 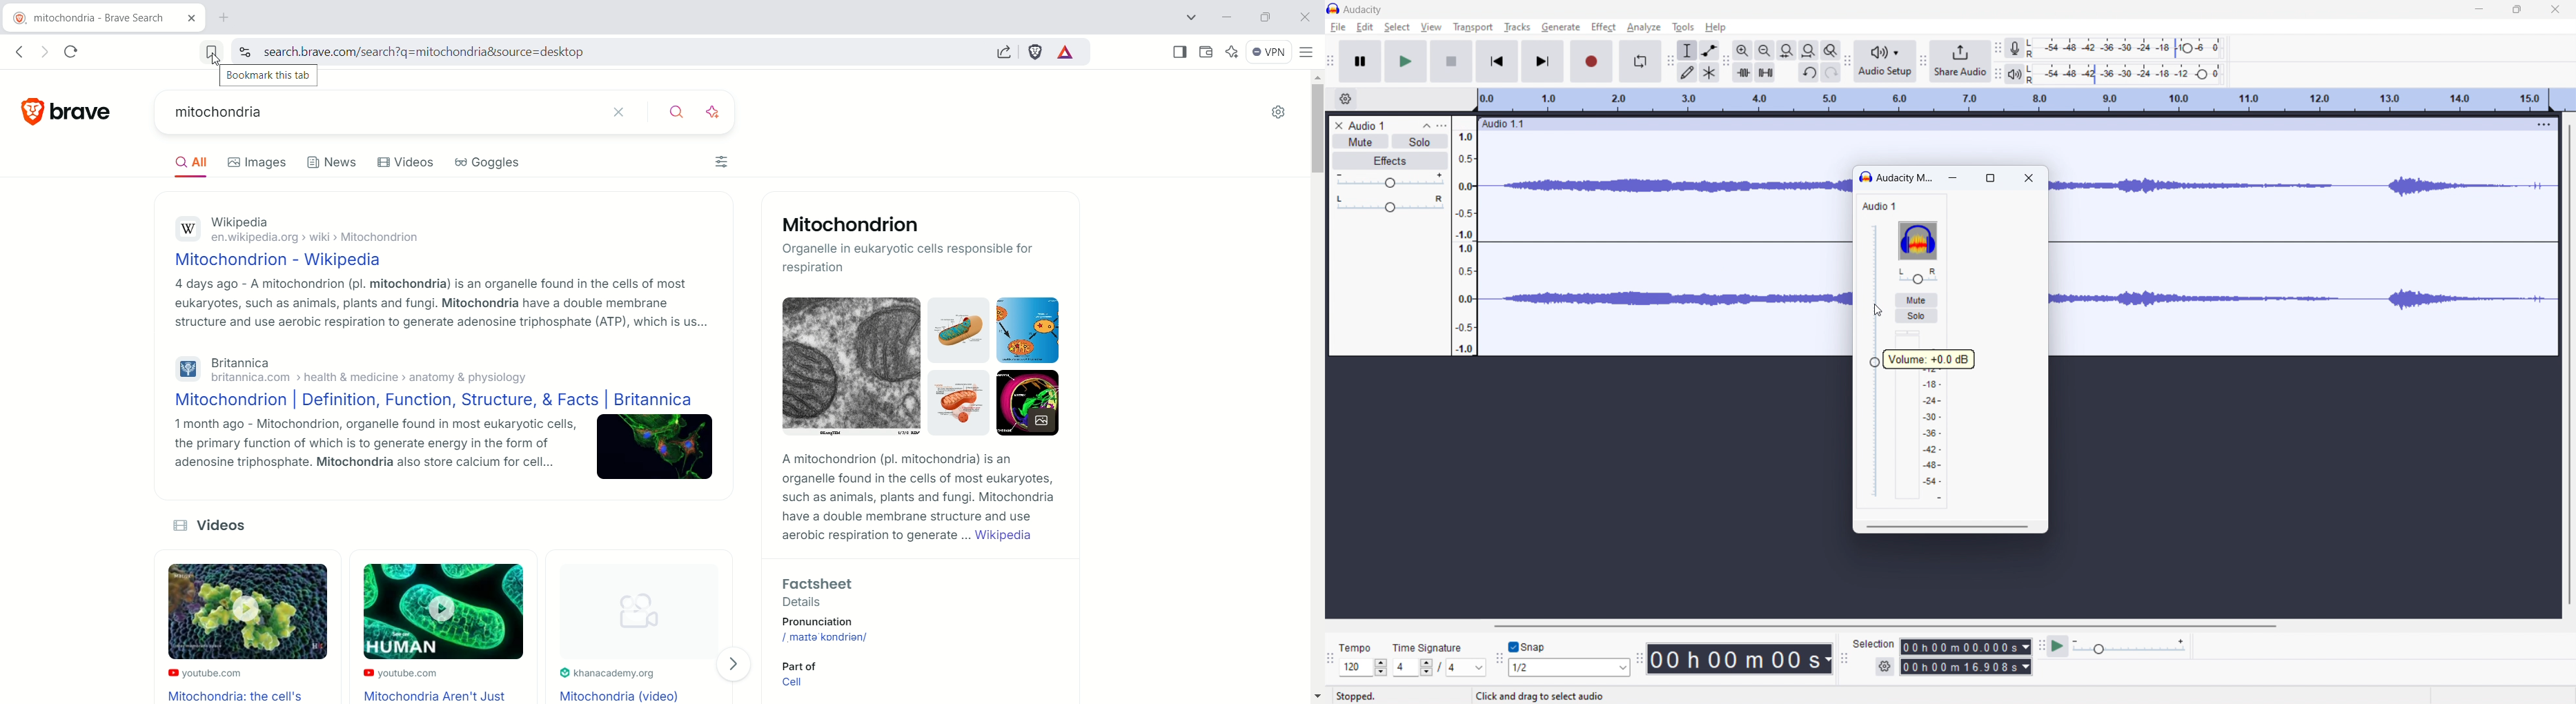 What do you see at coordinates (1443, 126) in the screenshot?
I see `view menu` at bounding box center [1443, 126].